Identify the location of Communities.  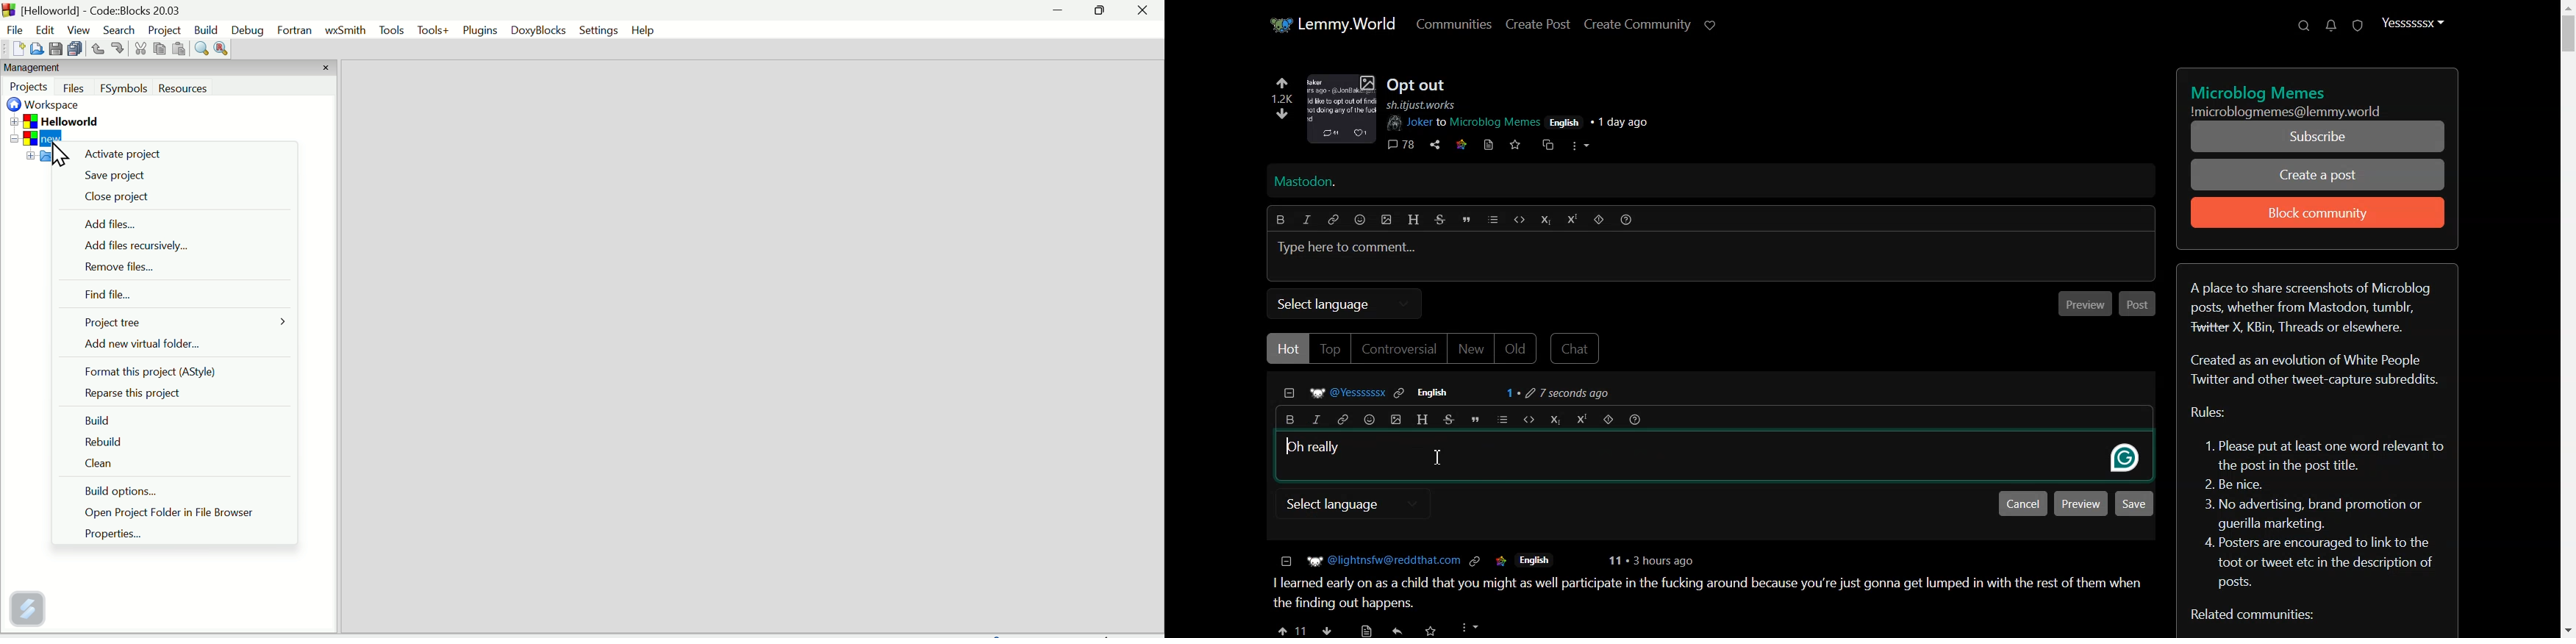
(1453, 24).